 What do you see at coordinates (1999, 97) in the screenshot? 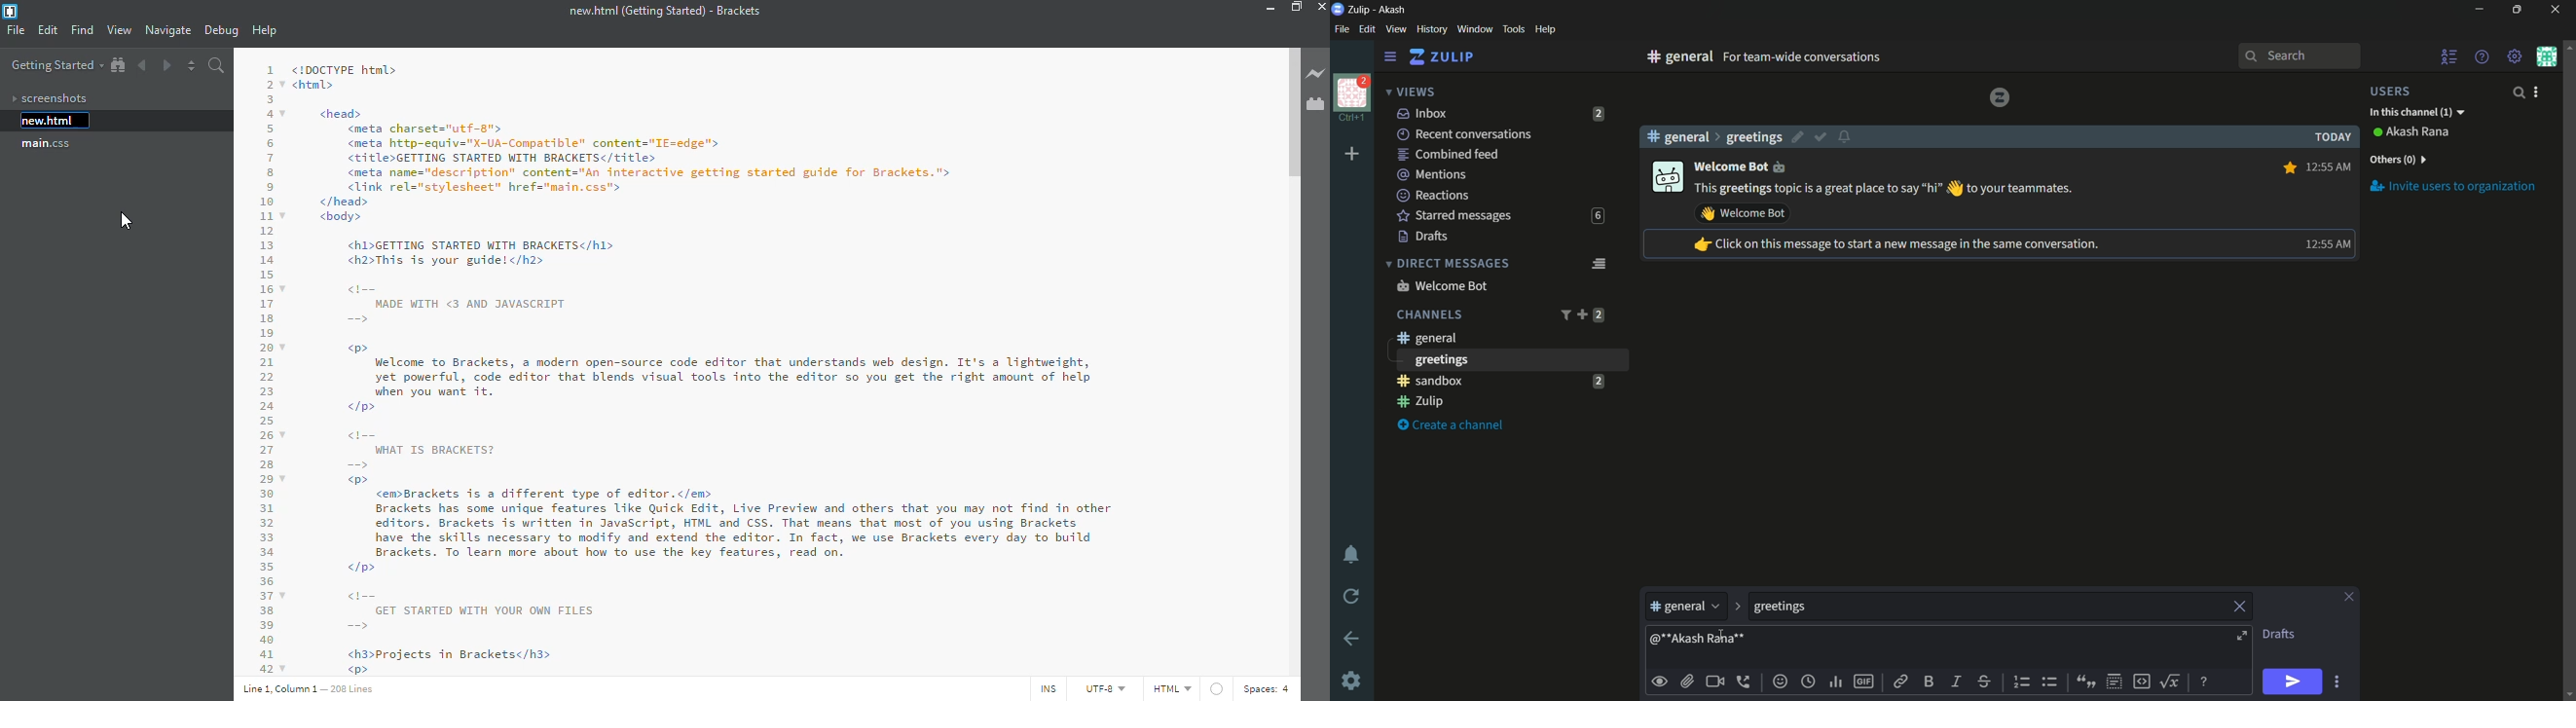
I see `Zulip logo` at bounding box center [1999, 97].